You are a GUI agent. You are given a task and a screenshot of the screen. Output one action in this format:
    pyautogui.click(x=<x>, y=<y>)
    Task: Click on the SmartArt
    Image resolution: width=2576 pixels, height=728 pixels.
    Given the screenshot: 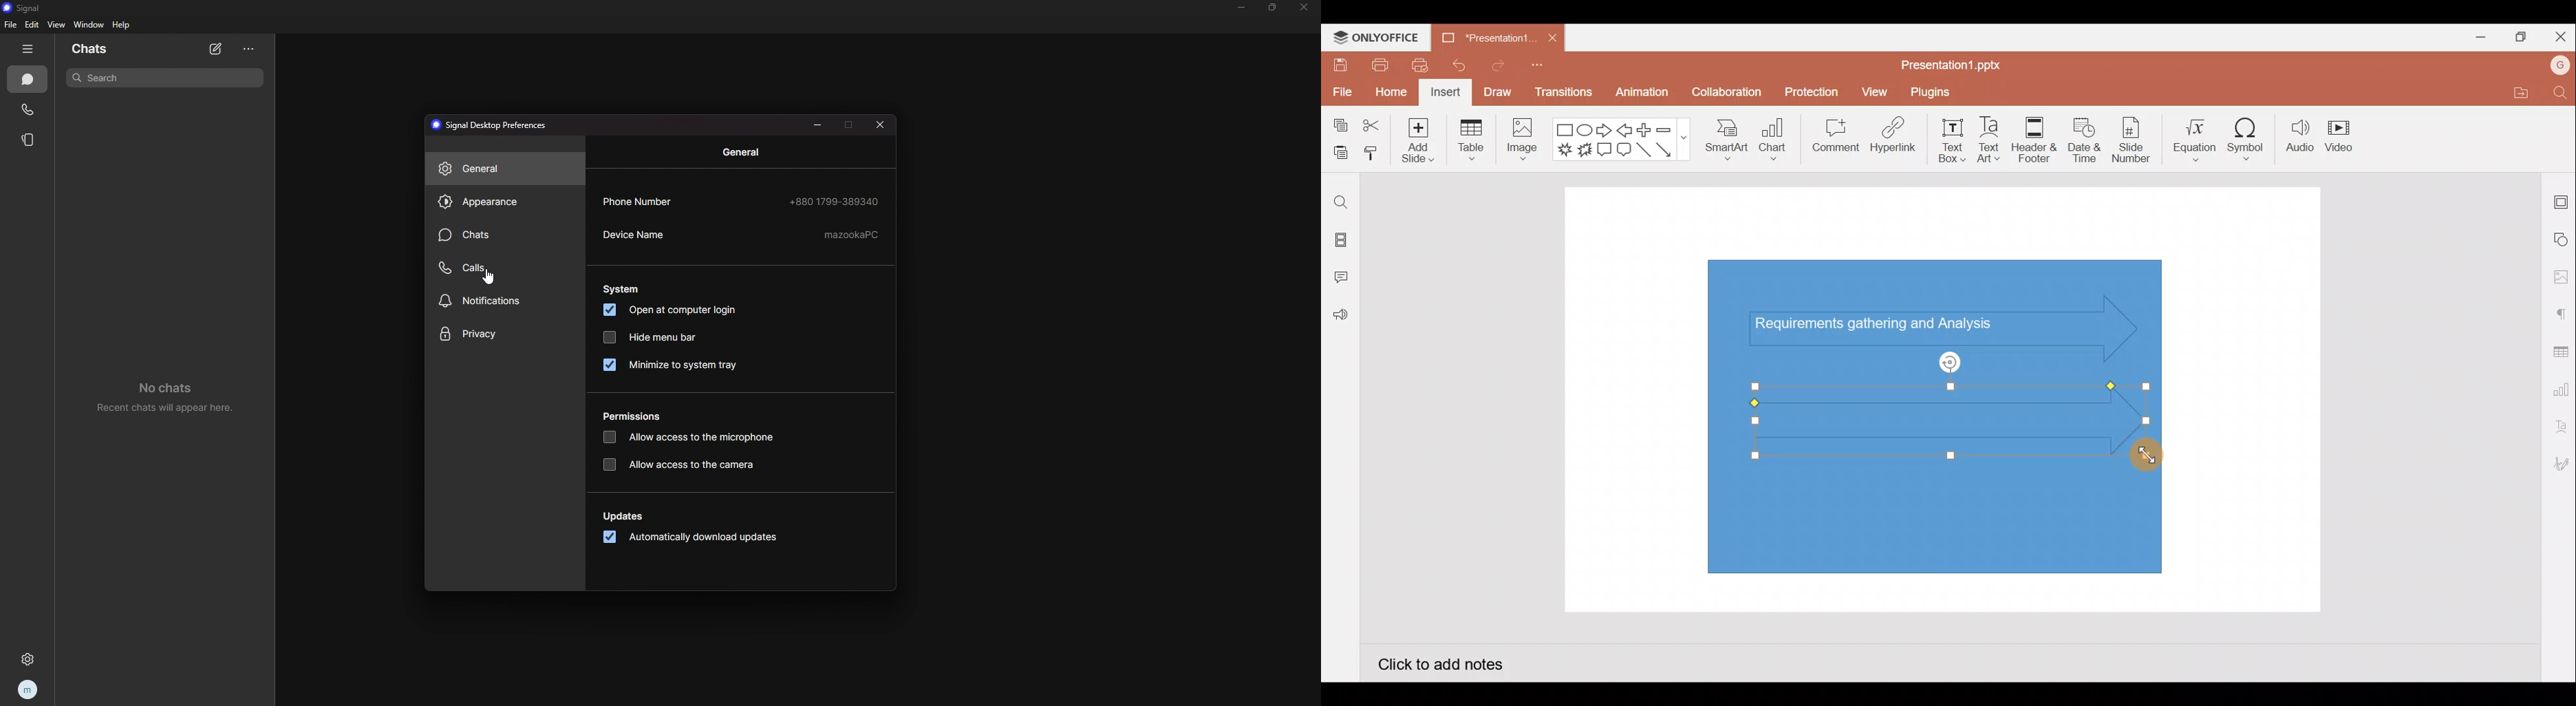 What is the action you would take?
    pyautogui.click(x=1726, y=137)
    